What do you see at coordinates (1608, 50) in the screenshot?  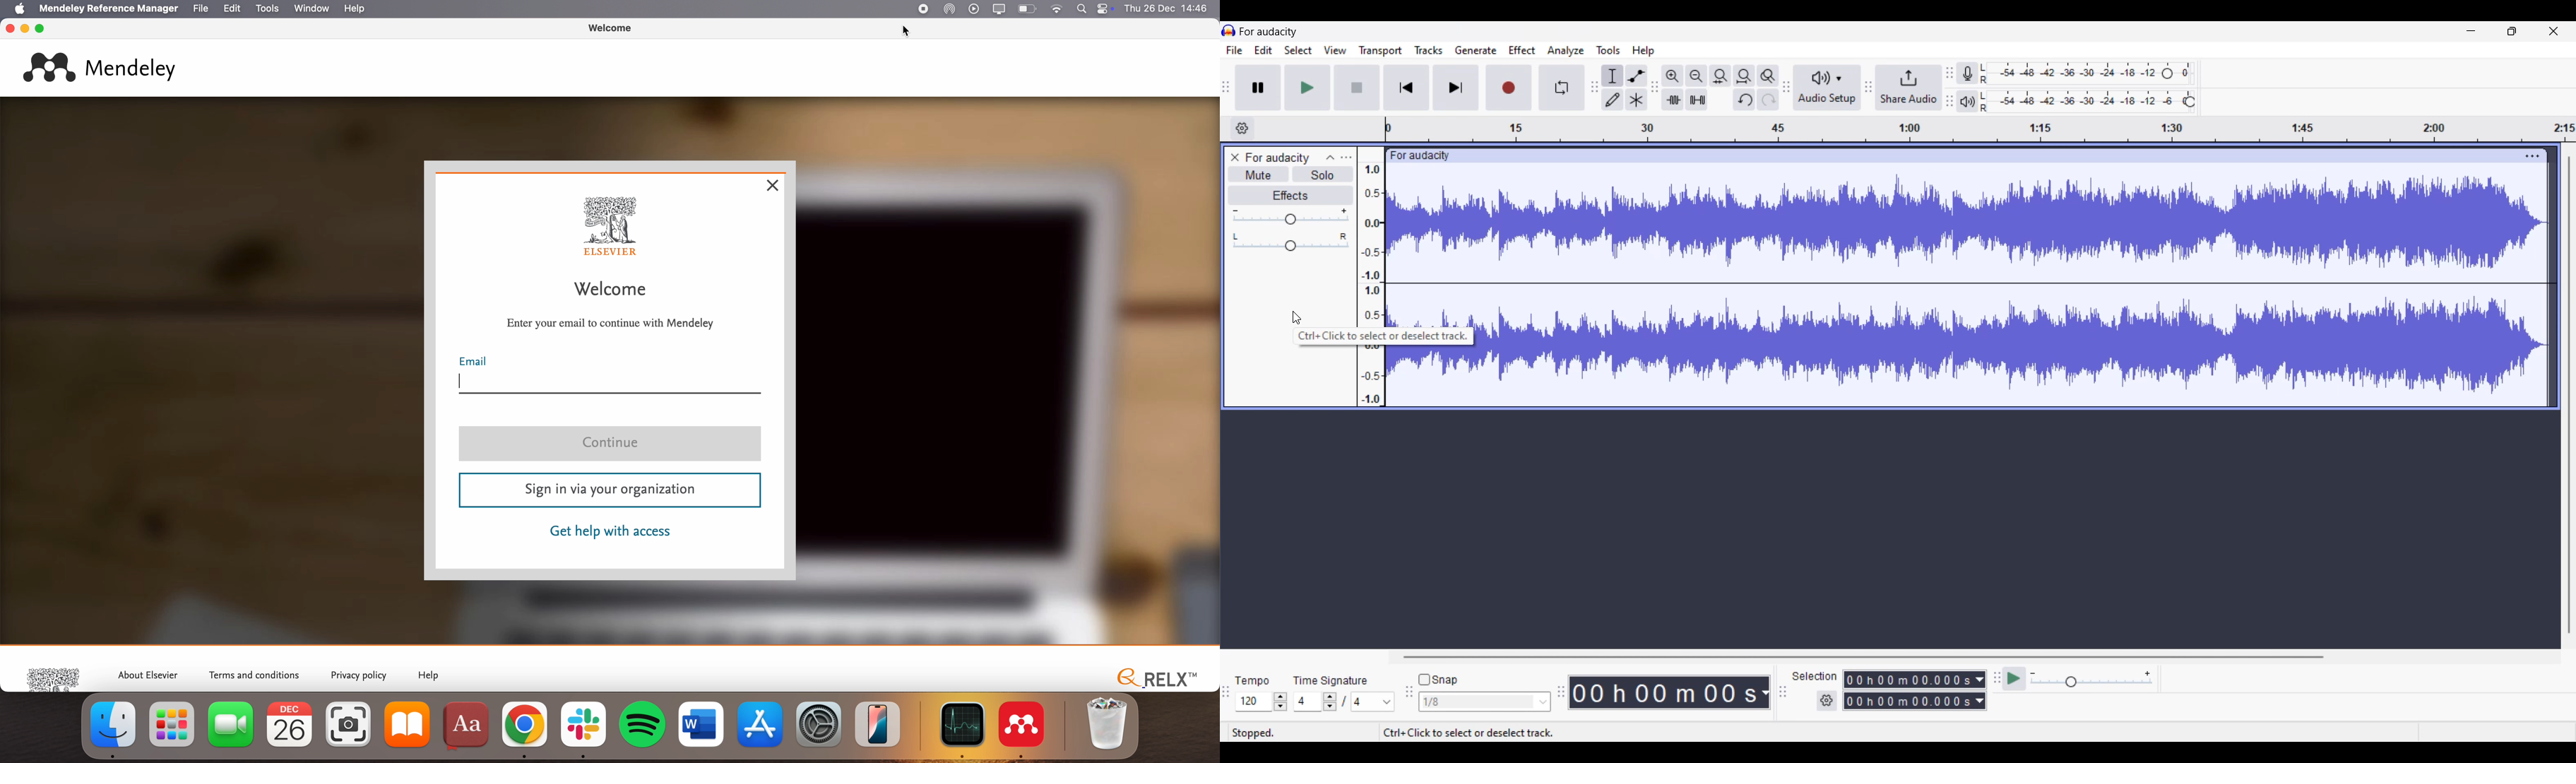 I see `Tools menu` at bounding box center [1608, 50].